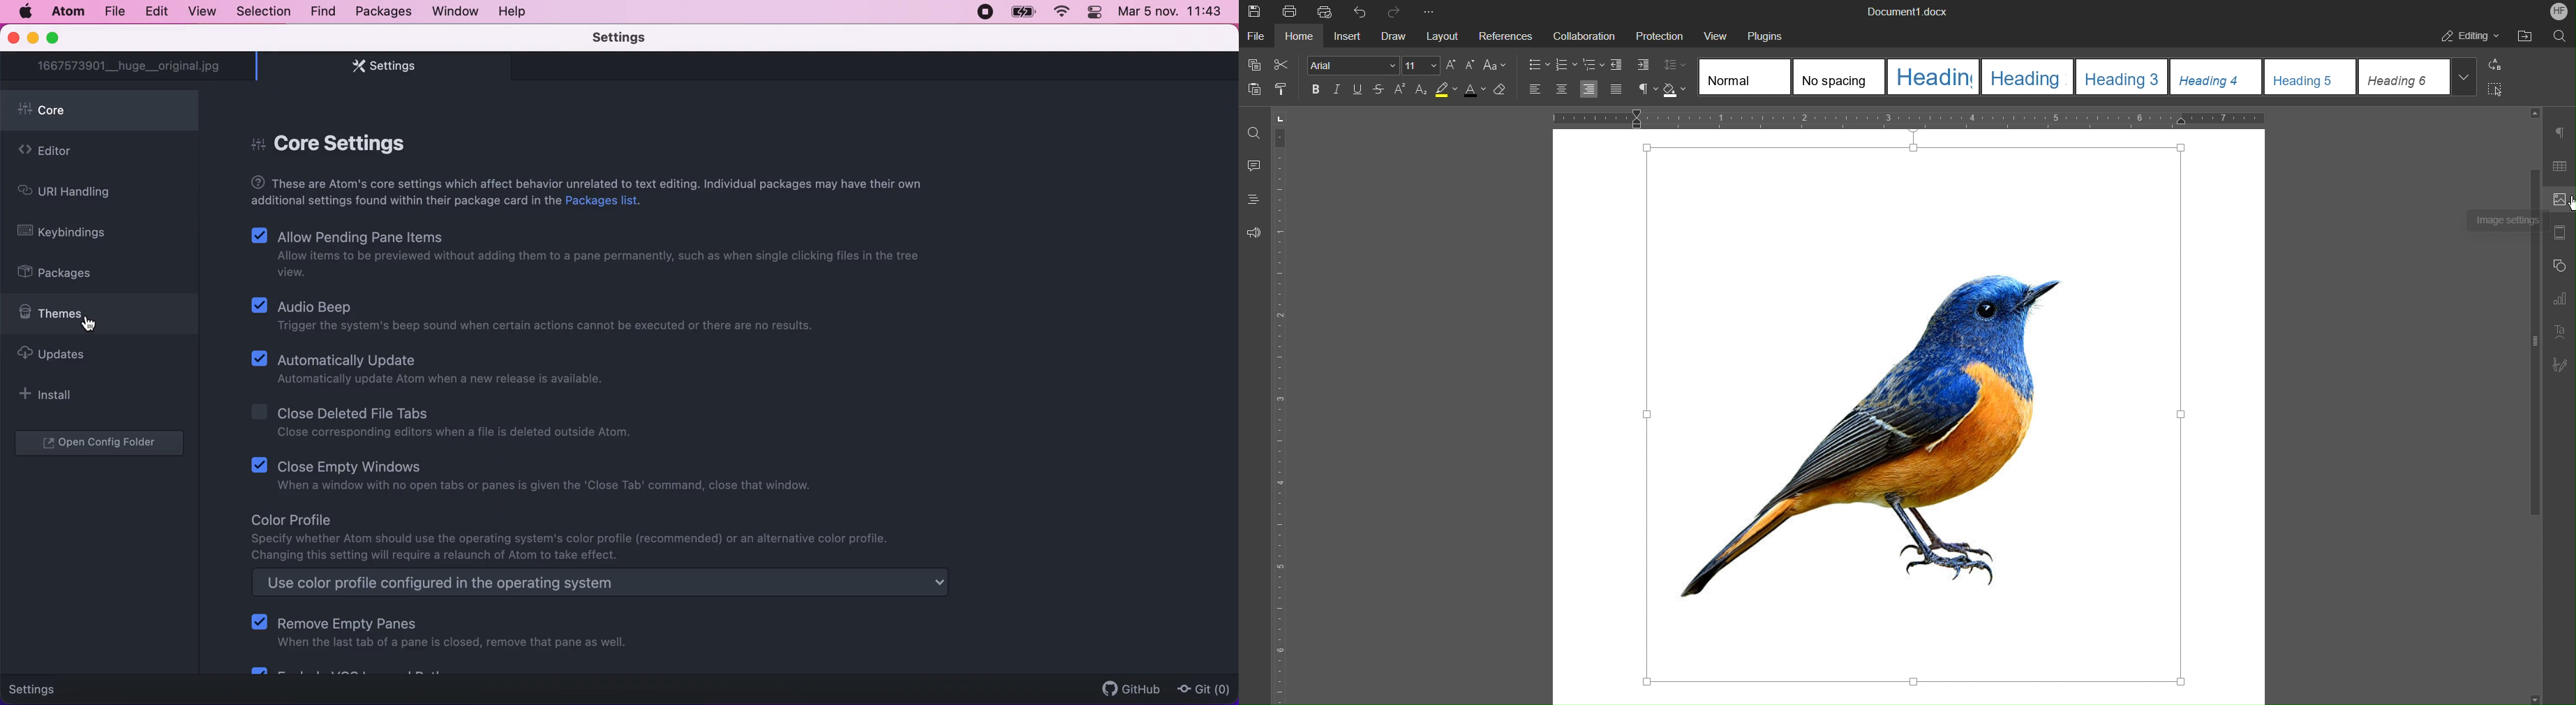 This screenshot has width=2576, height=728. Describe the element at coordinates (1593, 66) in the screenshot. I see `Staggered List` at that location.